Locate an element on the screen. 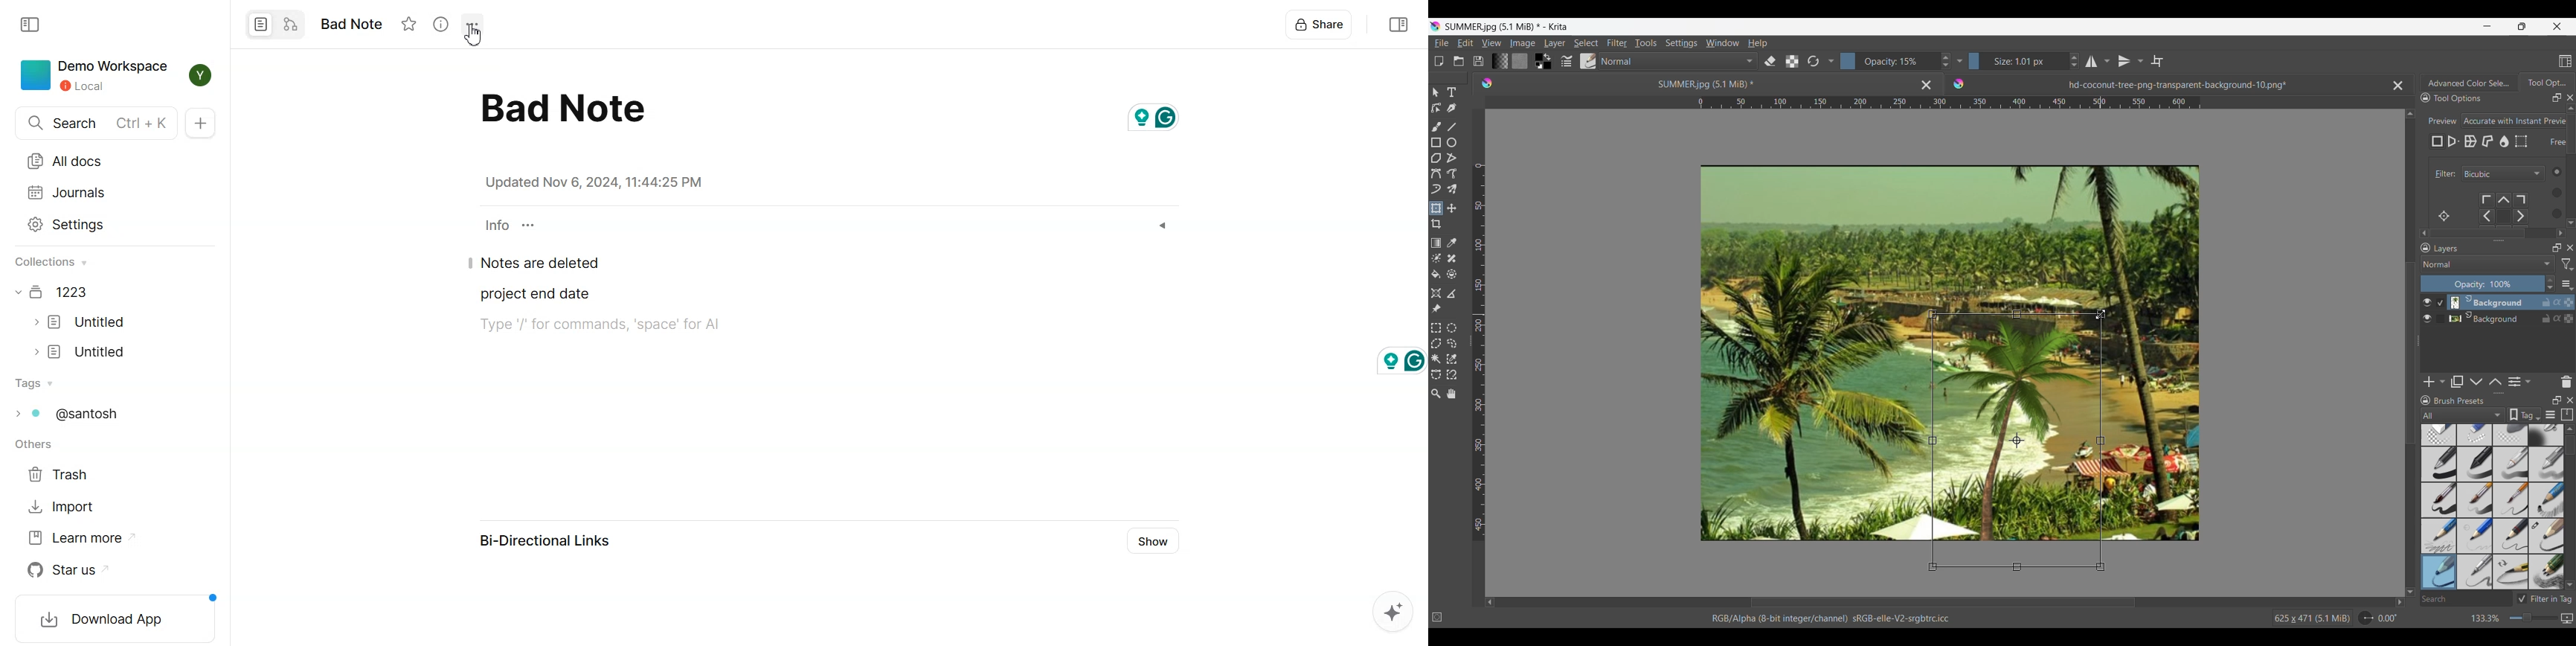 The height and width of the screenshot is (672, 2576). cursor on settings is located at coordinates (477, 35).